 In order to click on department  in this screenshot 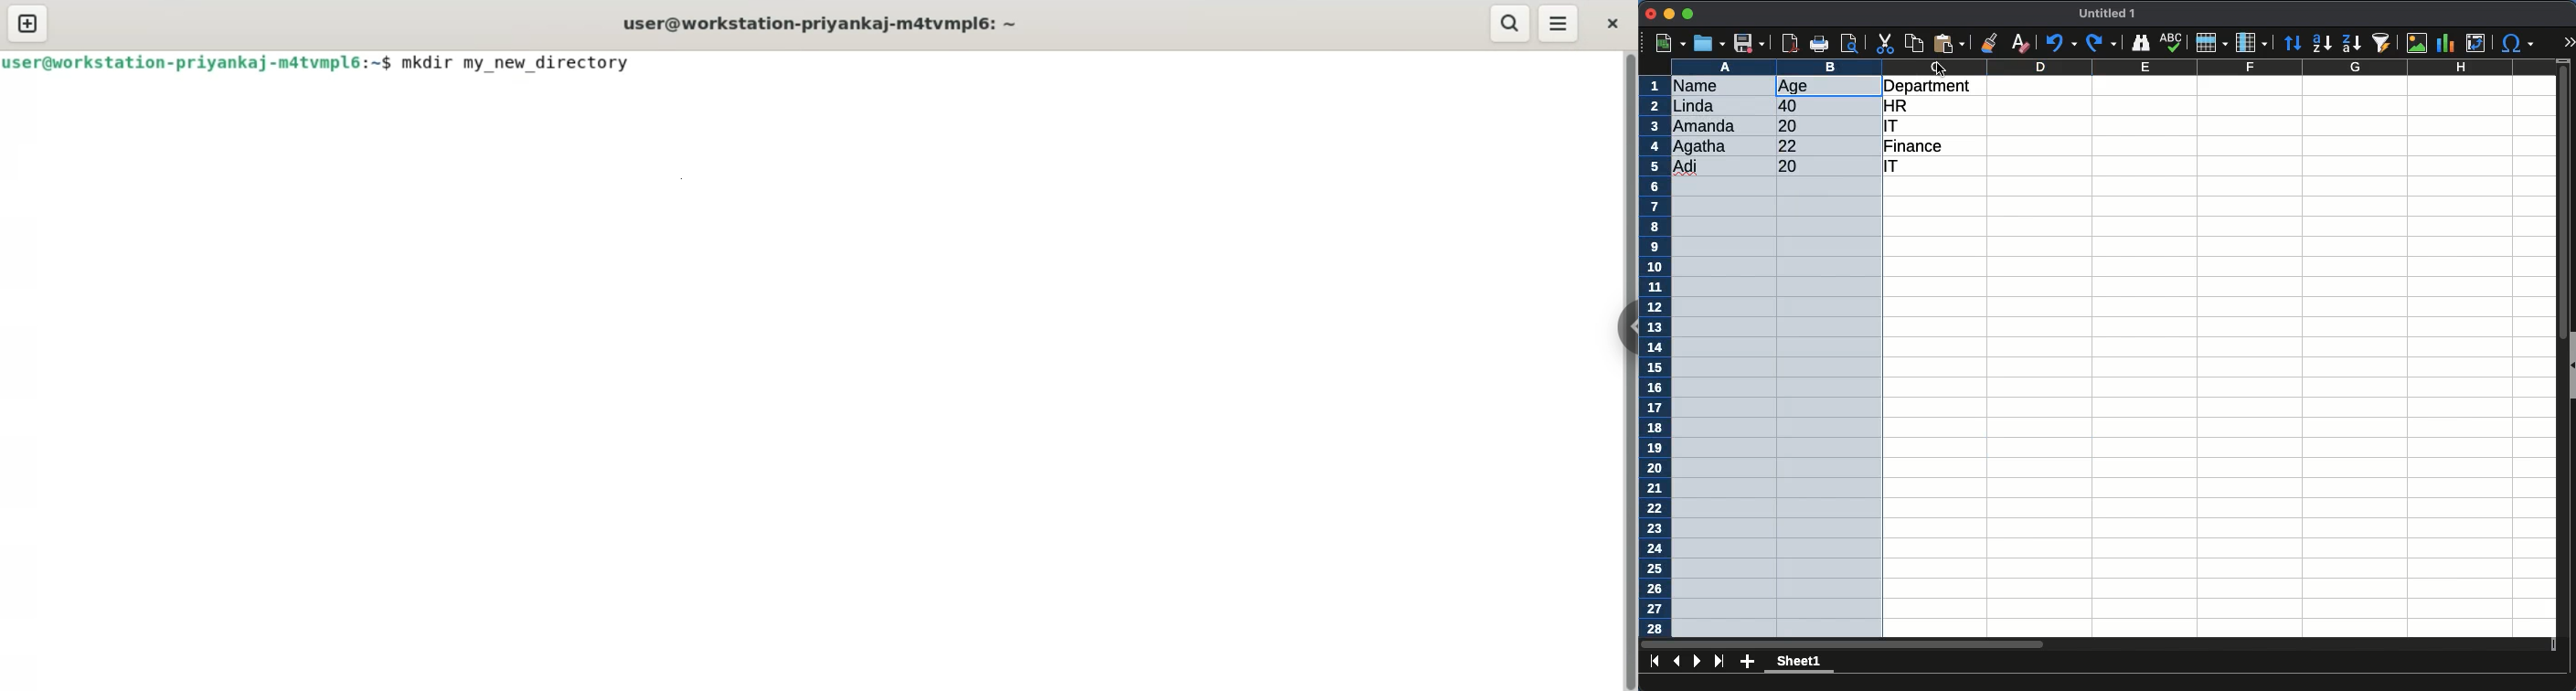, I will do `click(1932, 86)`.